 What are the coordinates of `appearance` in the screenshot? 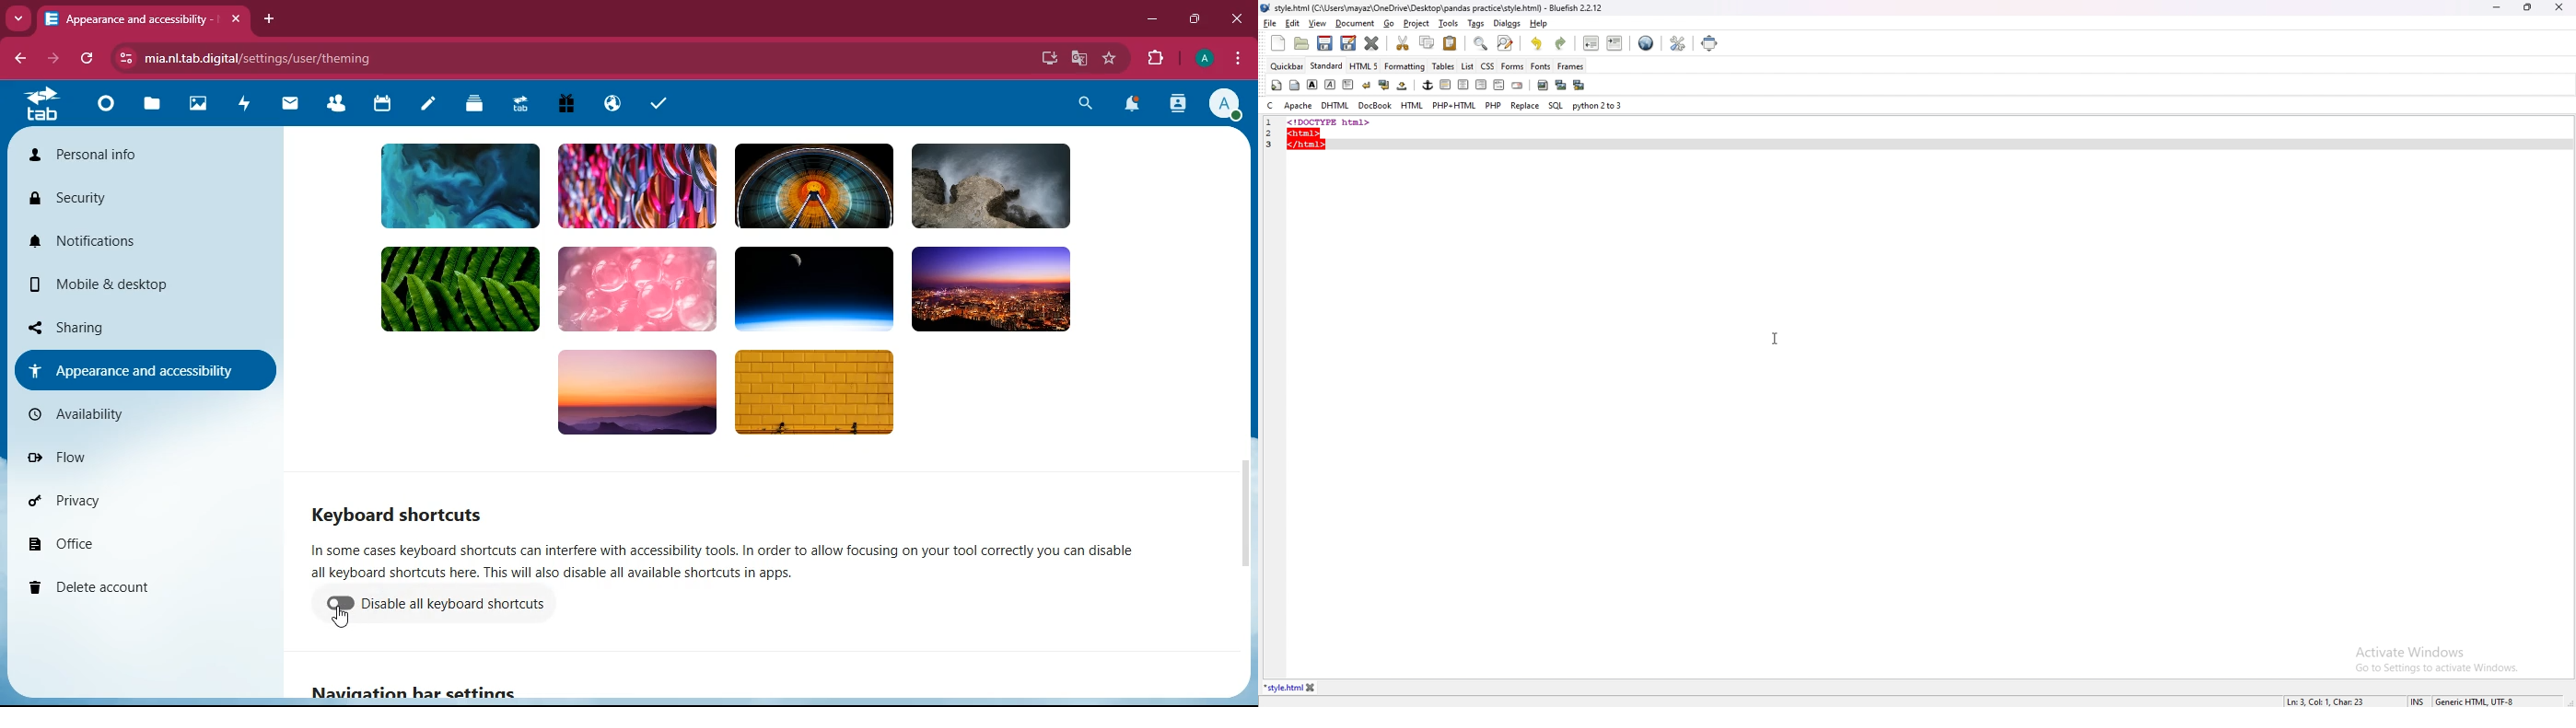 It's located at (138, 371).